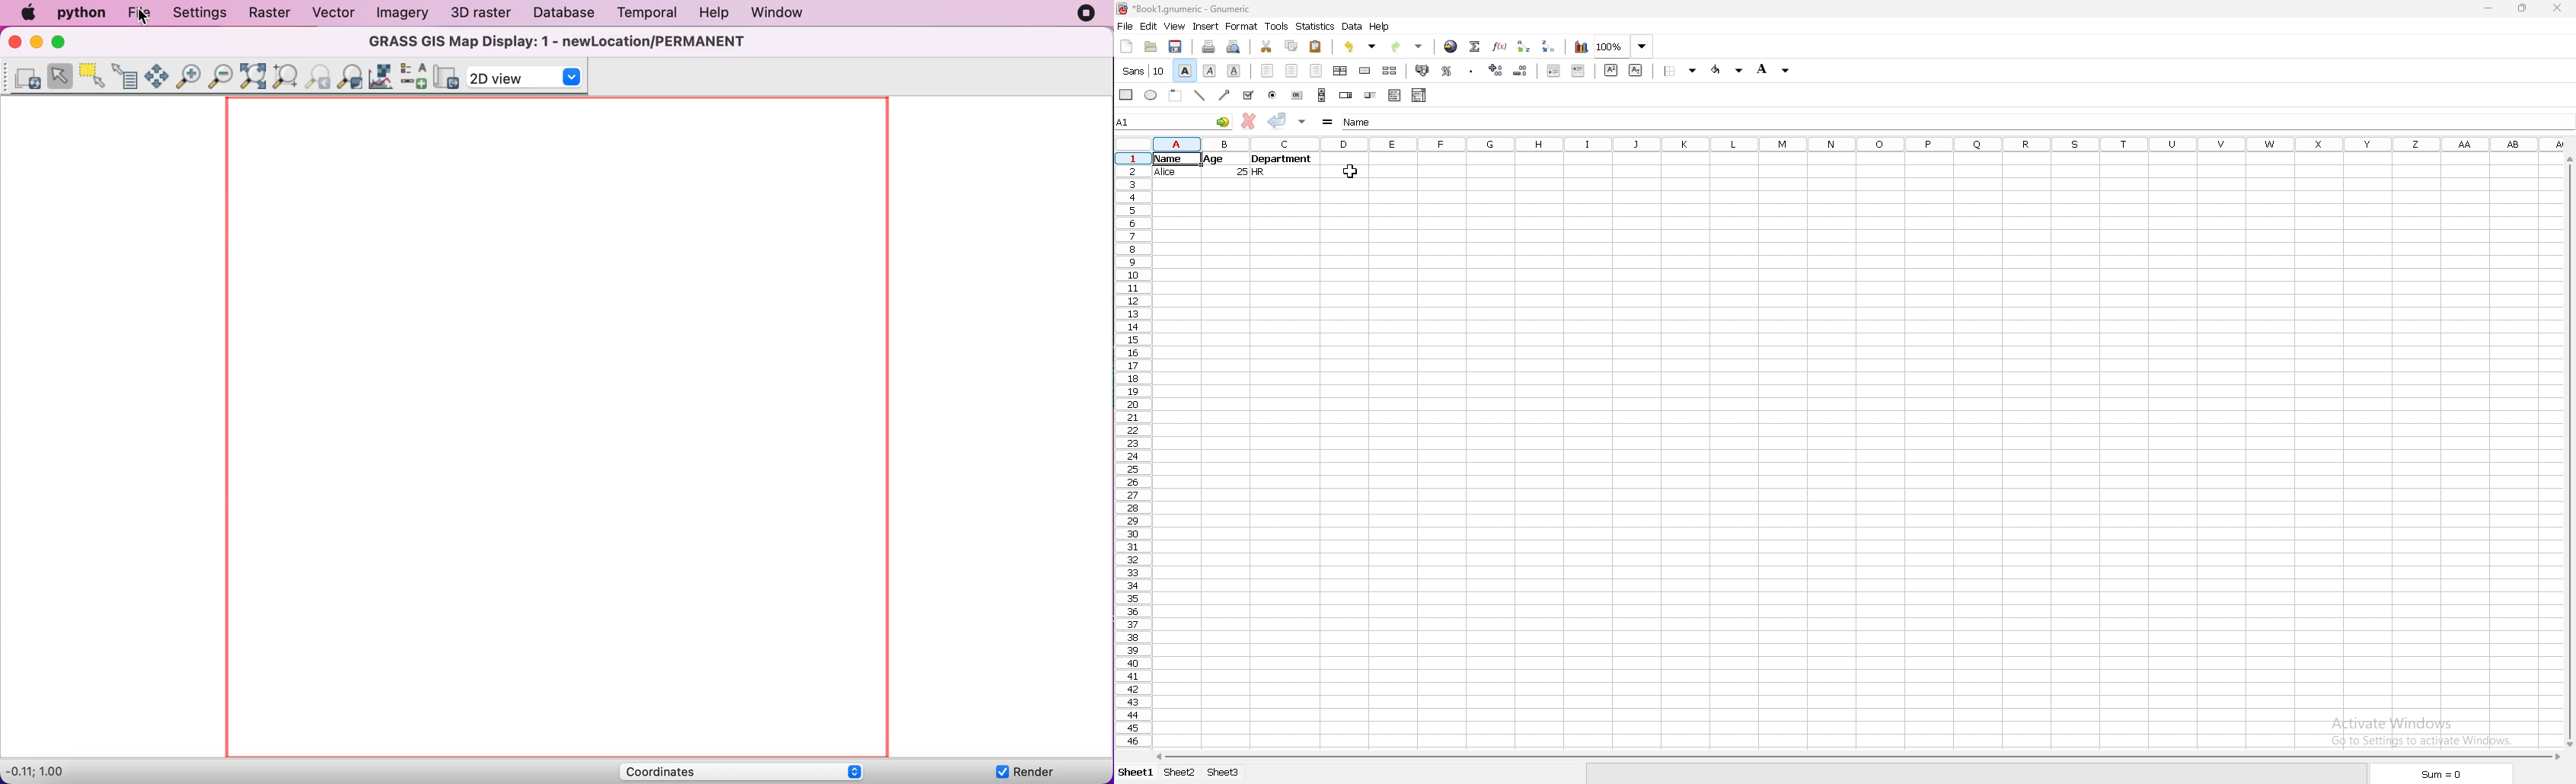  I want to click on radio button, so click(1272, 94).